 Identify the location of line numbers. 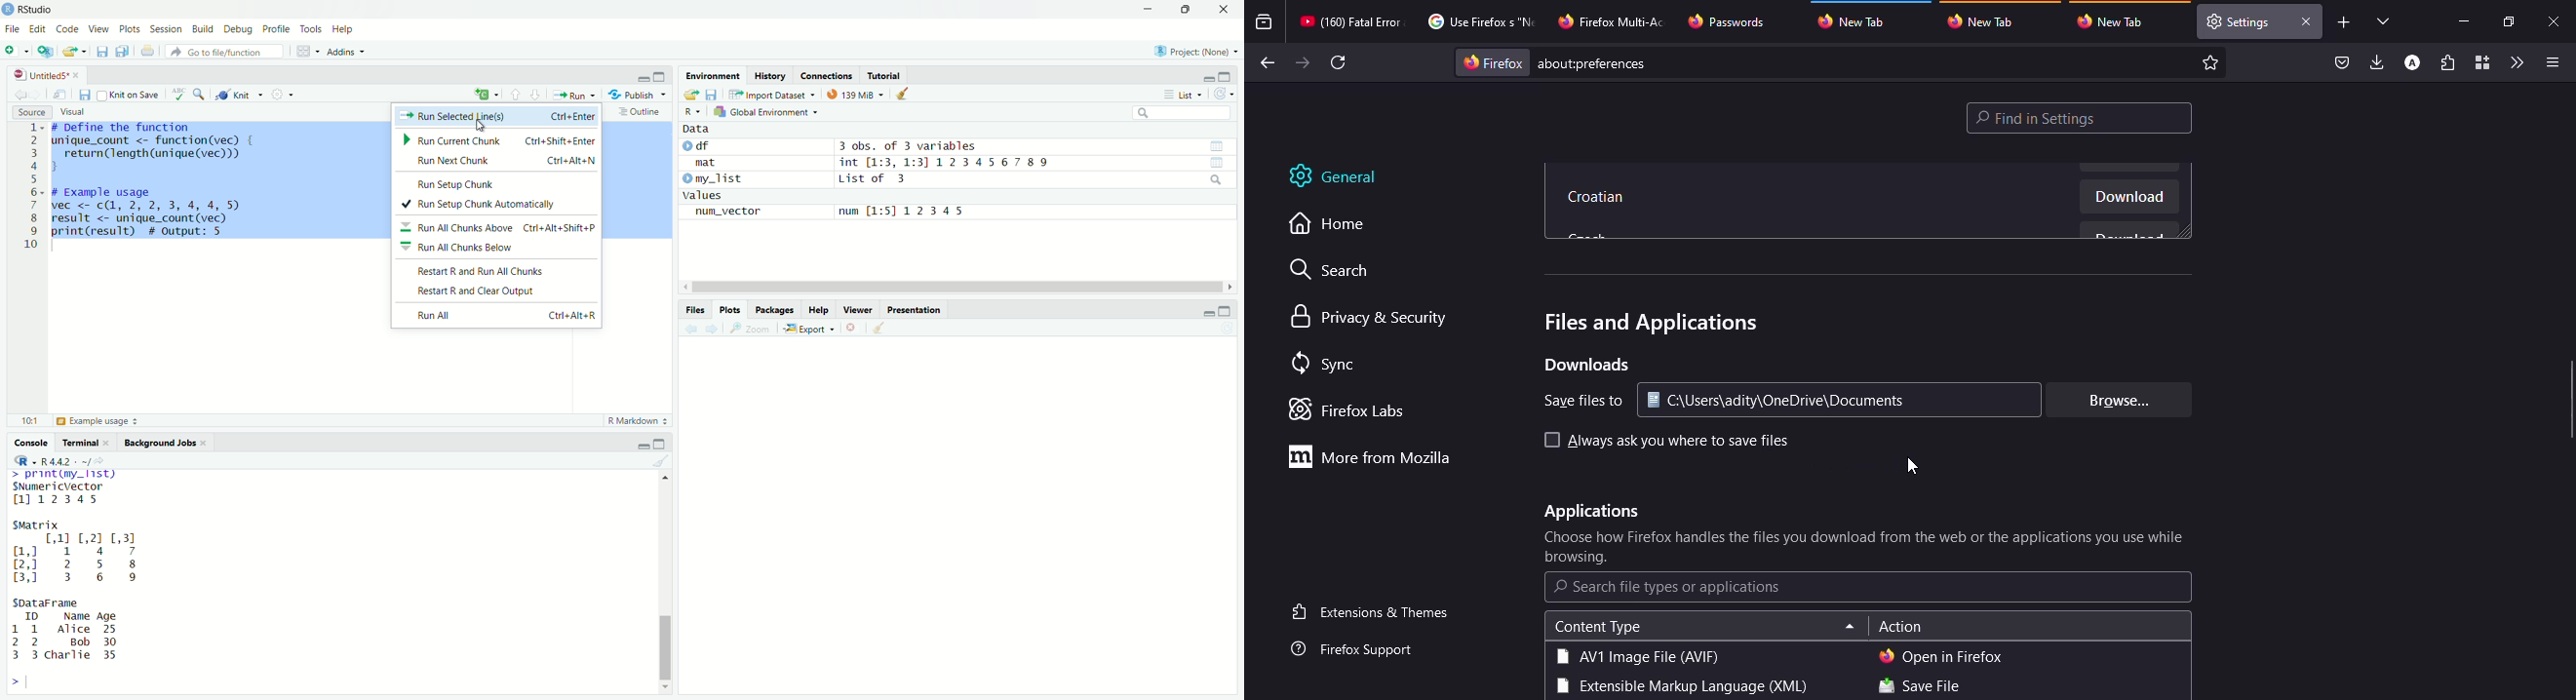
(32, 187).